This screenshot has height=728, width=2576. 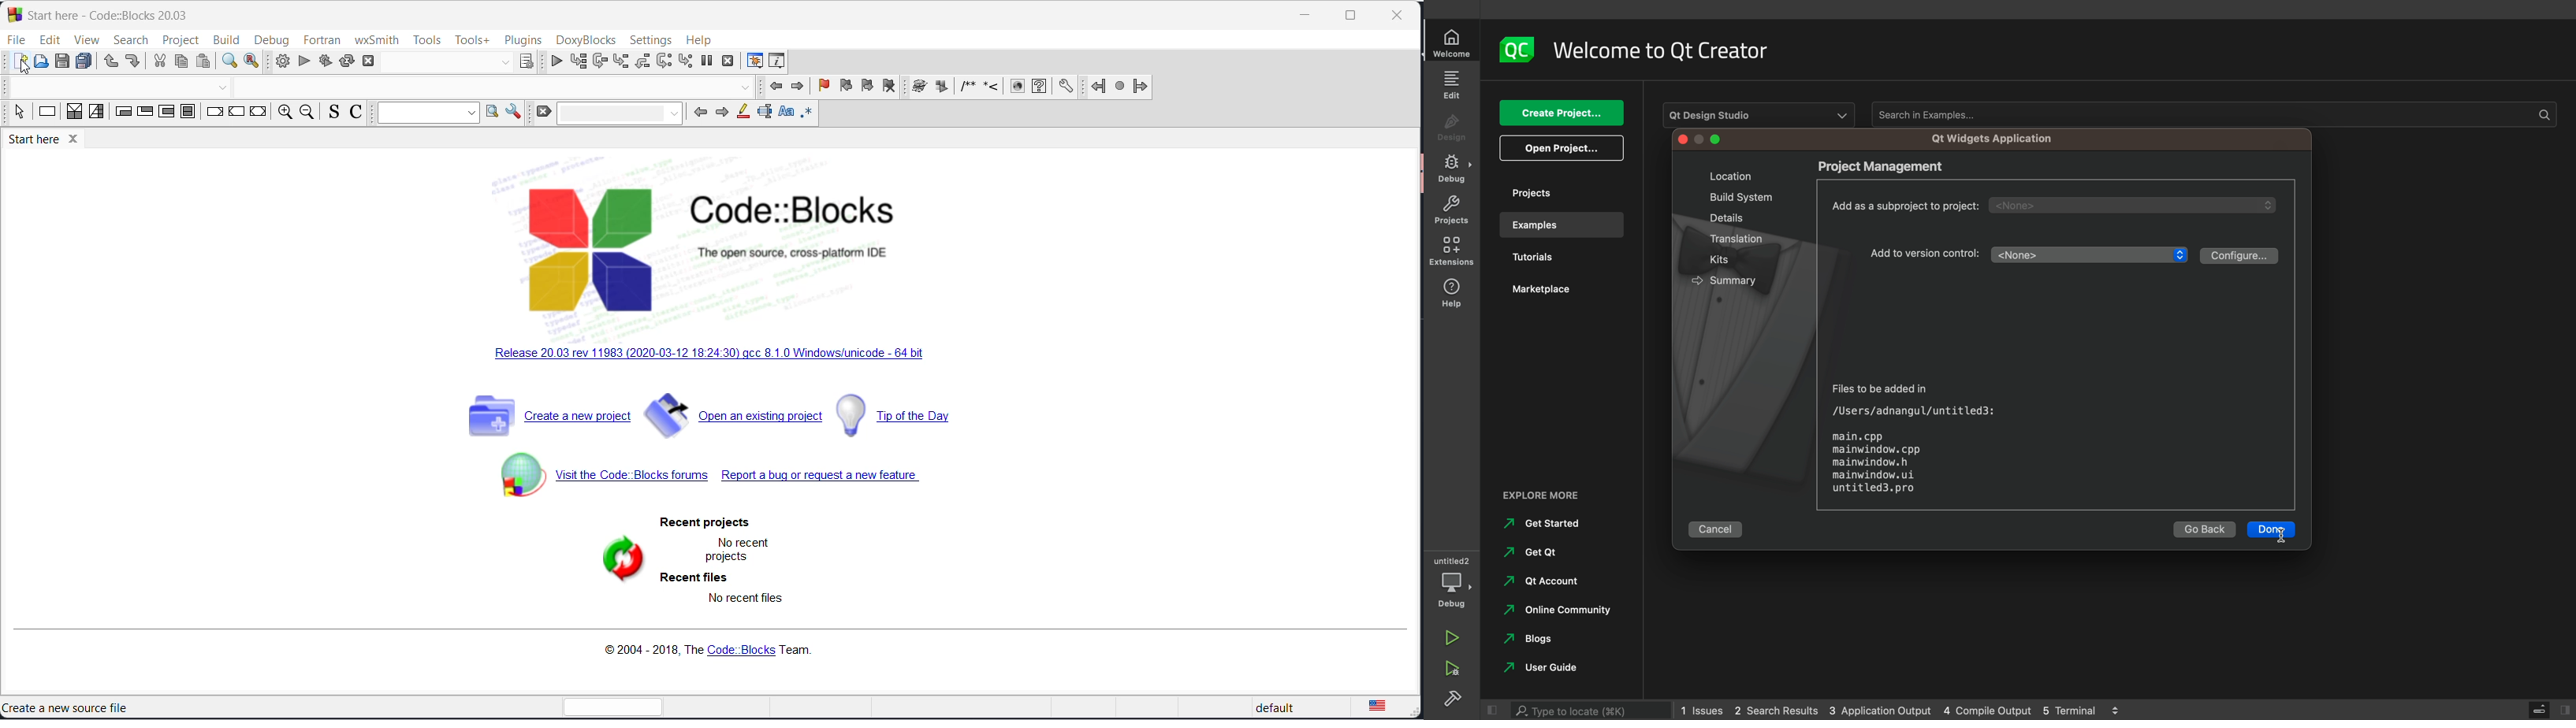 I want to click on create, so click(x=1561, y=113).